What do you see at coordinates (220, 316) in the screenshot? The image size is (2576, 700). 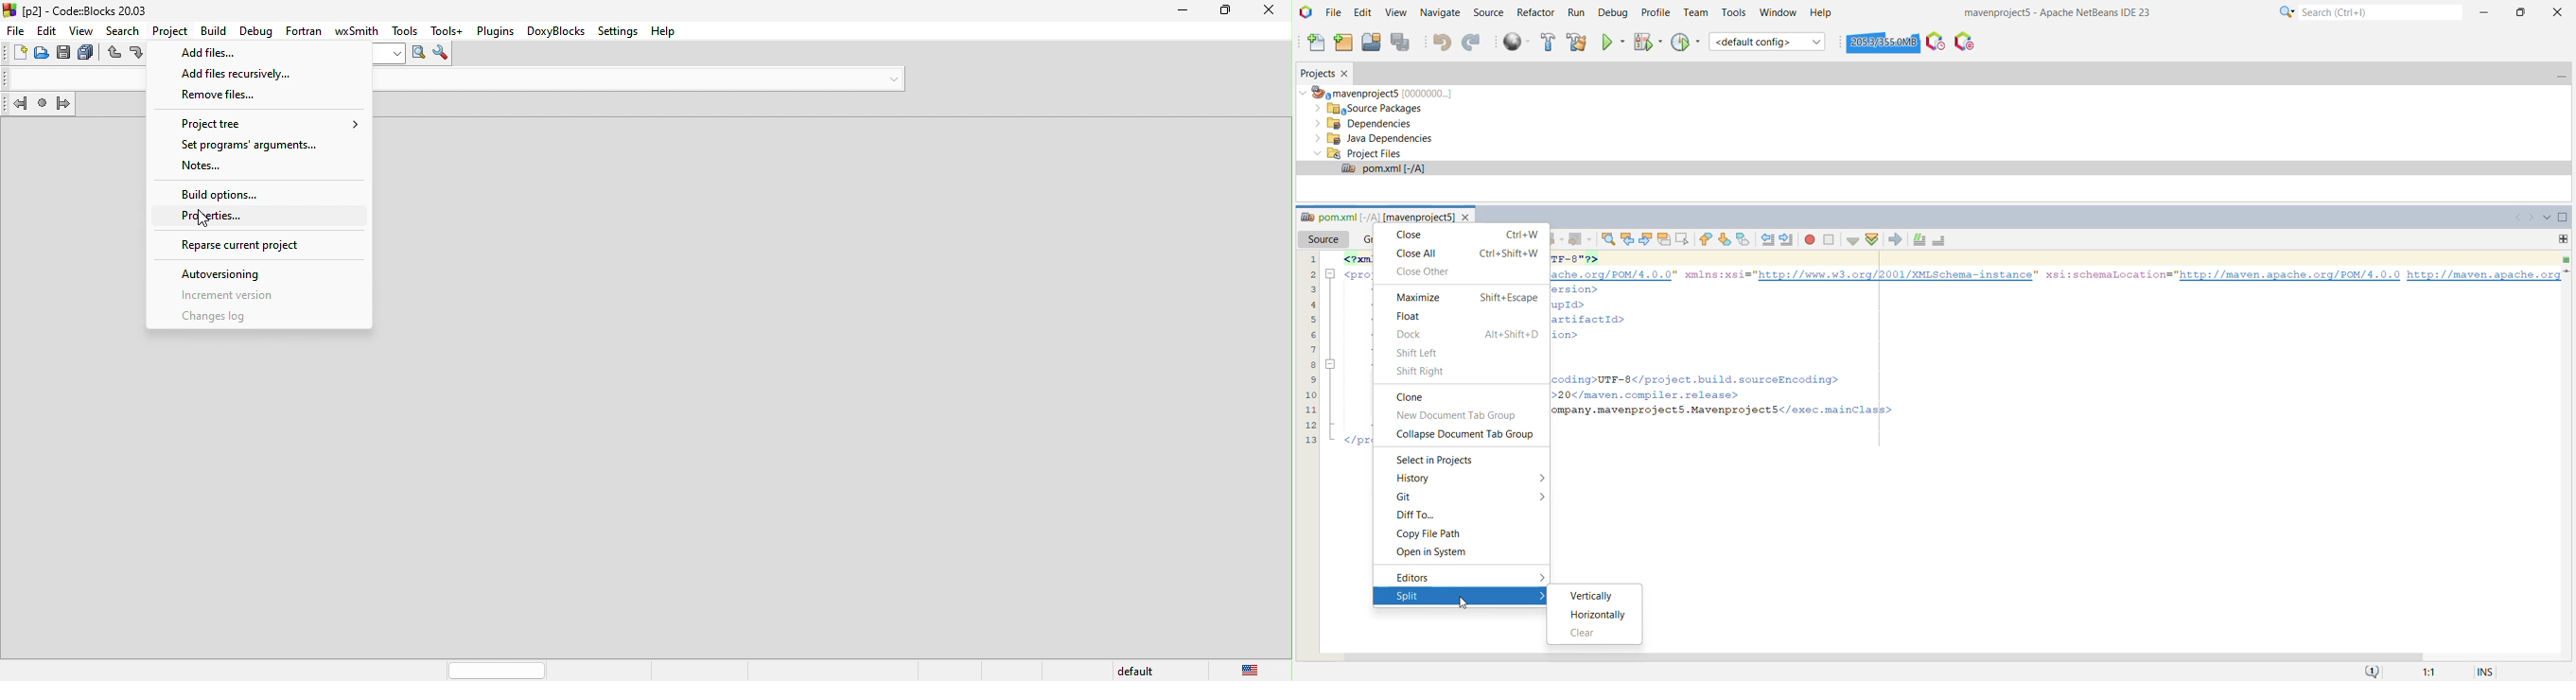 I see `changes log` at bounding box center [220, 316].